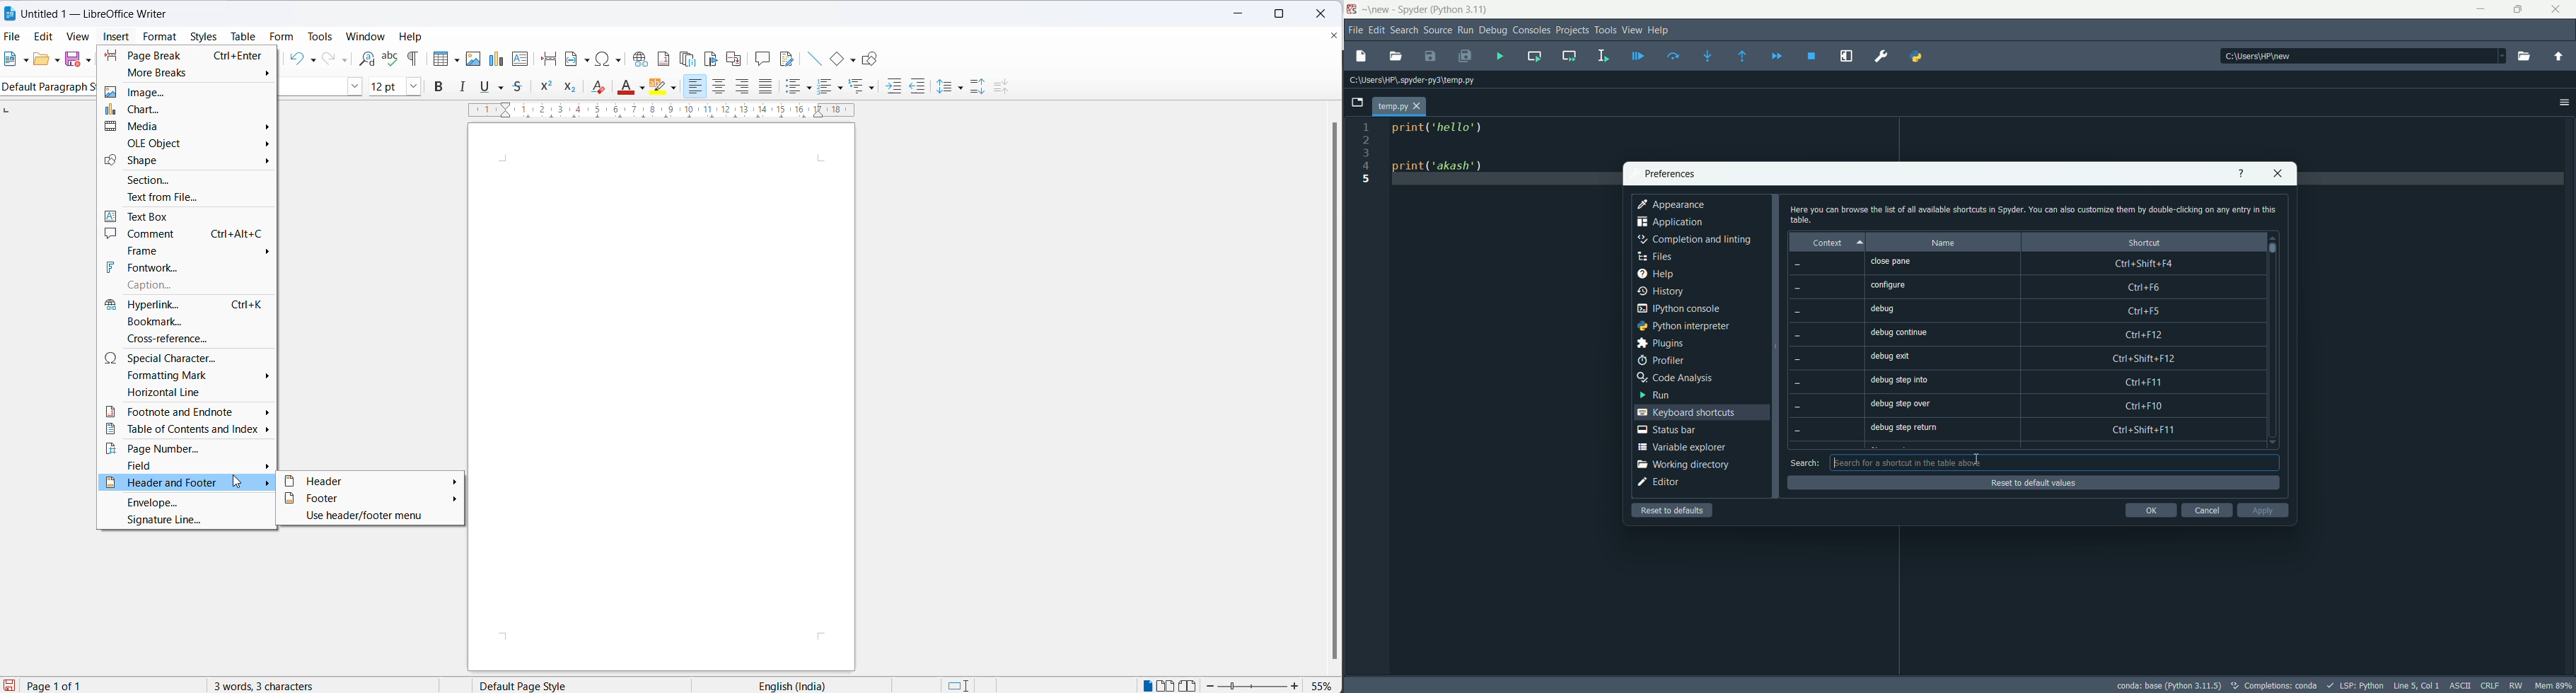  What do you see at coordinates (1662, 31) in the screenshot?
I see `help menu` at bounding box center [1662, 31].